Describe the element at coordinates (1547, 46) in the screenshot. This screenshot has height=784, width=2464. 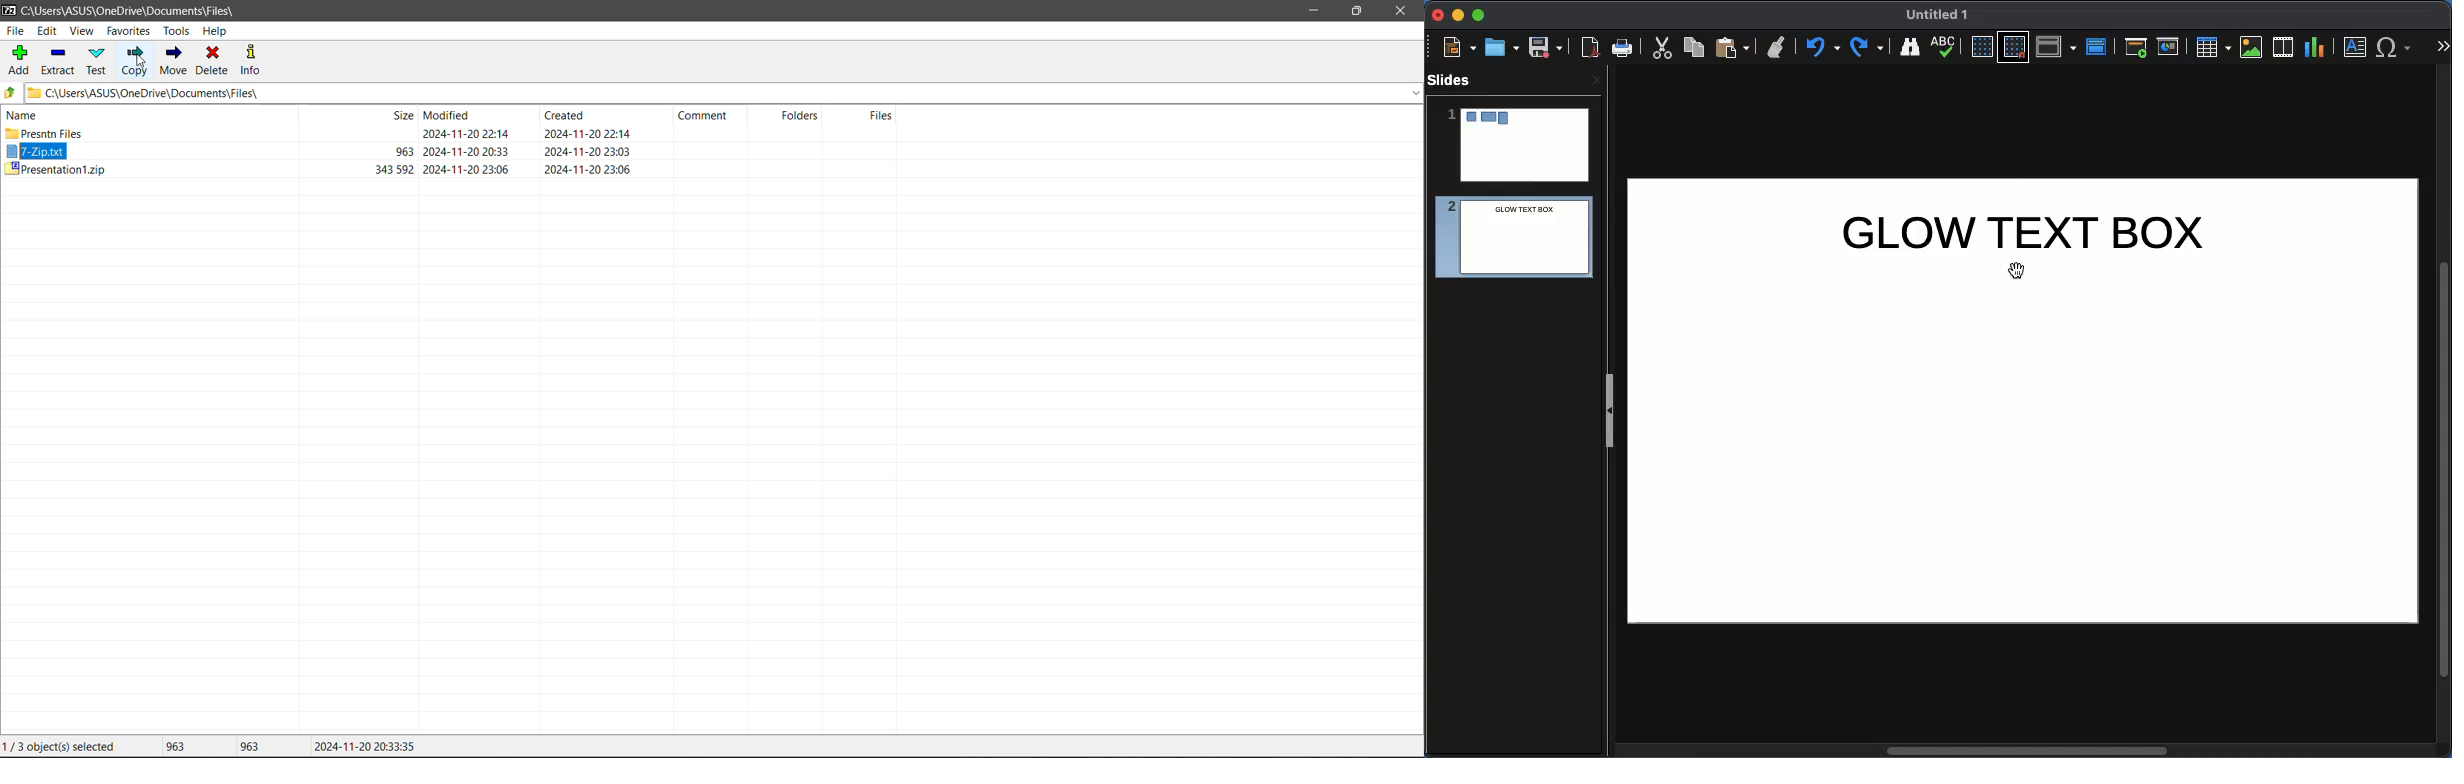
I see `Save` at that location.